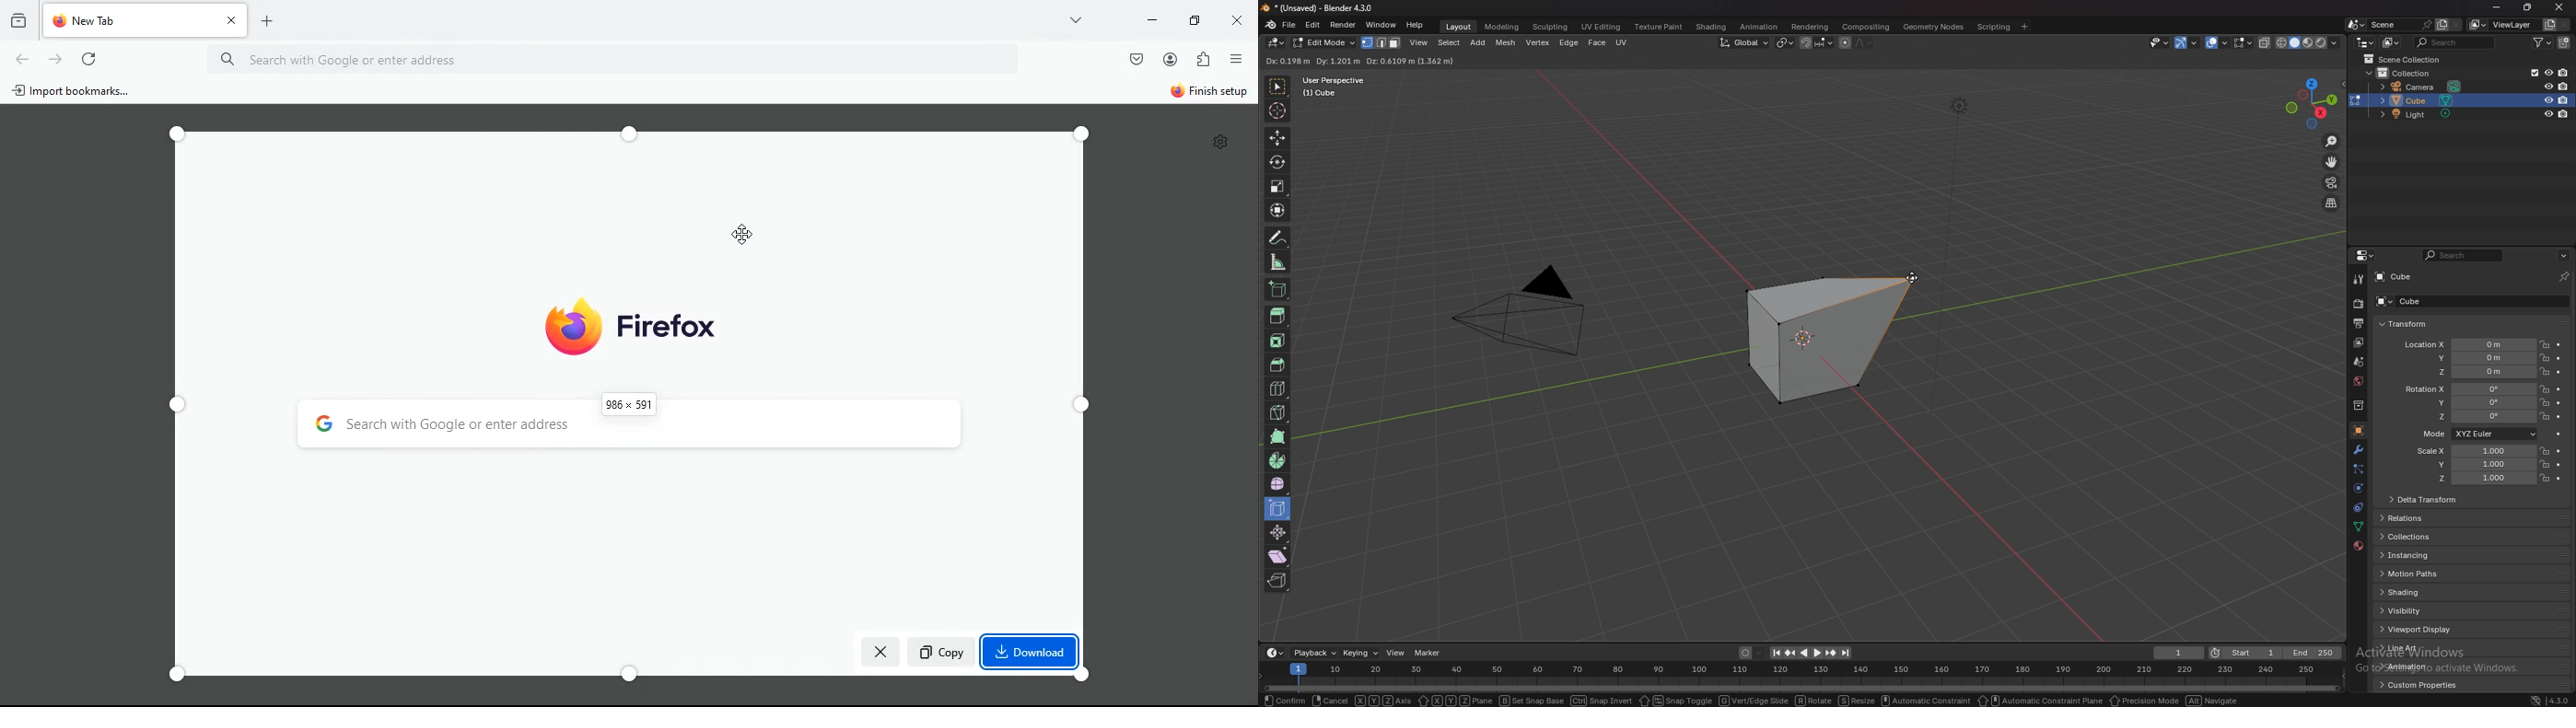  I want to click on motion paths, so click(2412, 574).